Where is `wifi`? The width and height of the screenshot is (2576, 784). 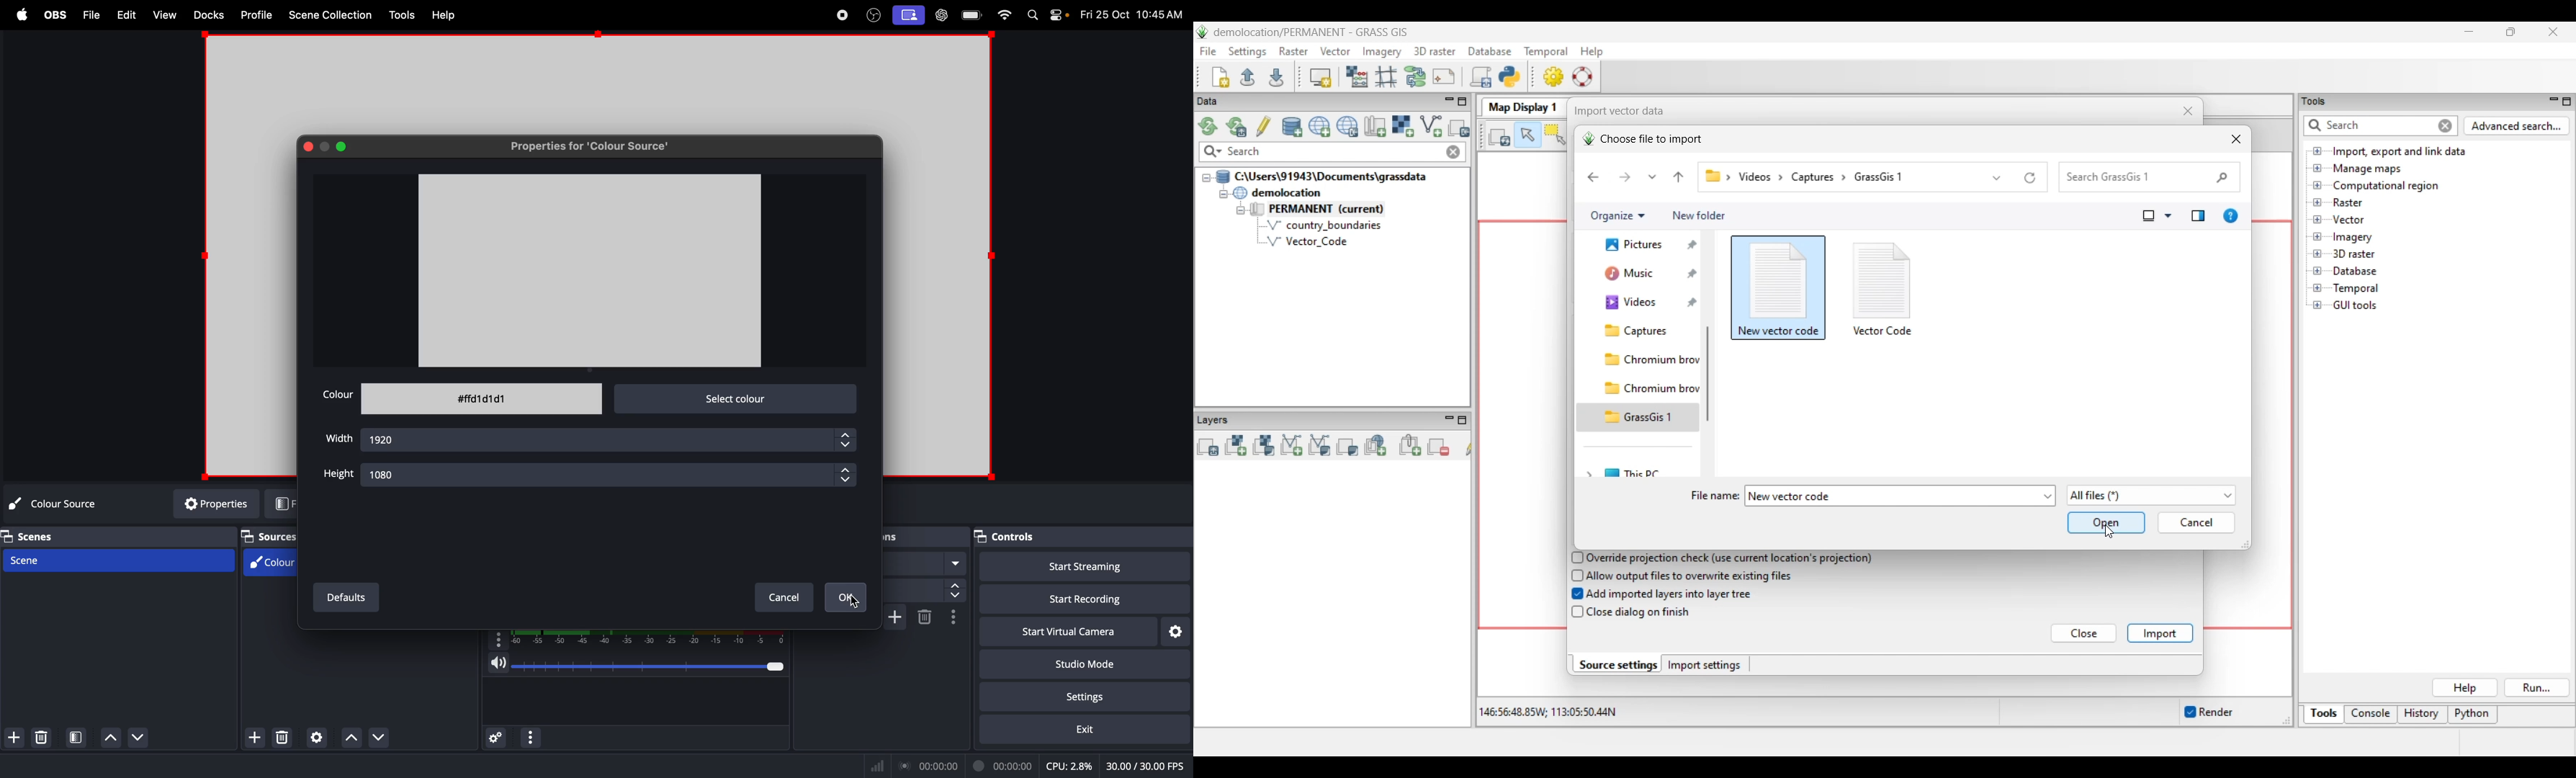
wifi is located at coordinates (1006, 15).